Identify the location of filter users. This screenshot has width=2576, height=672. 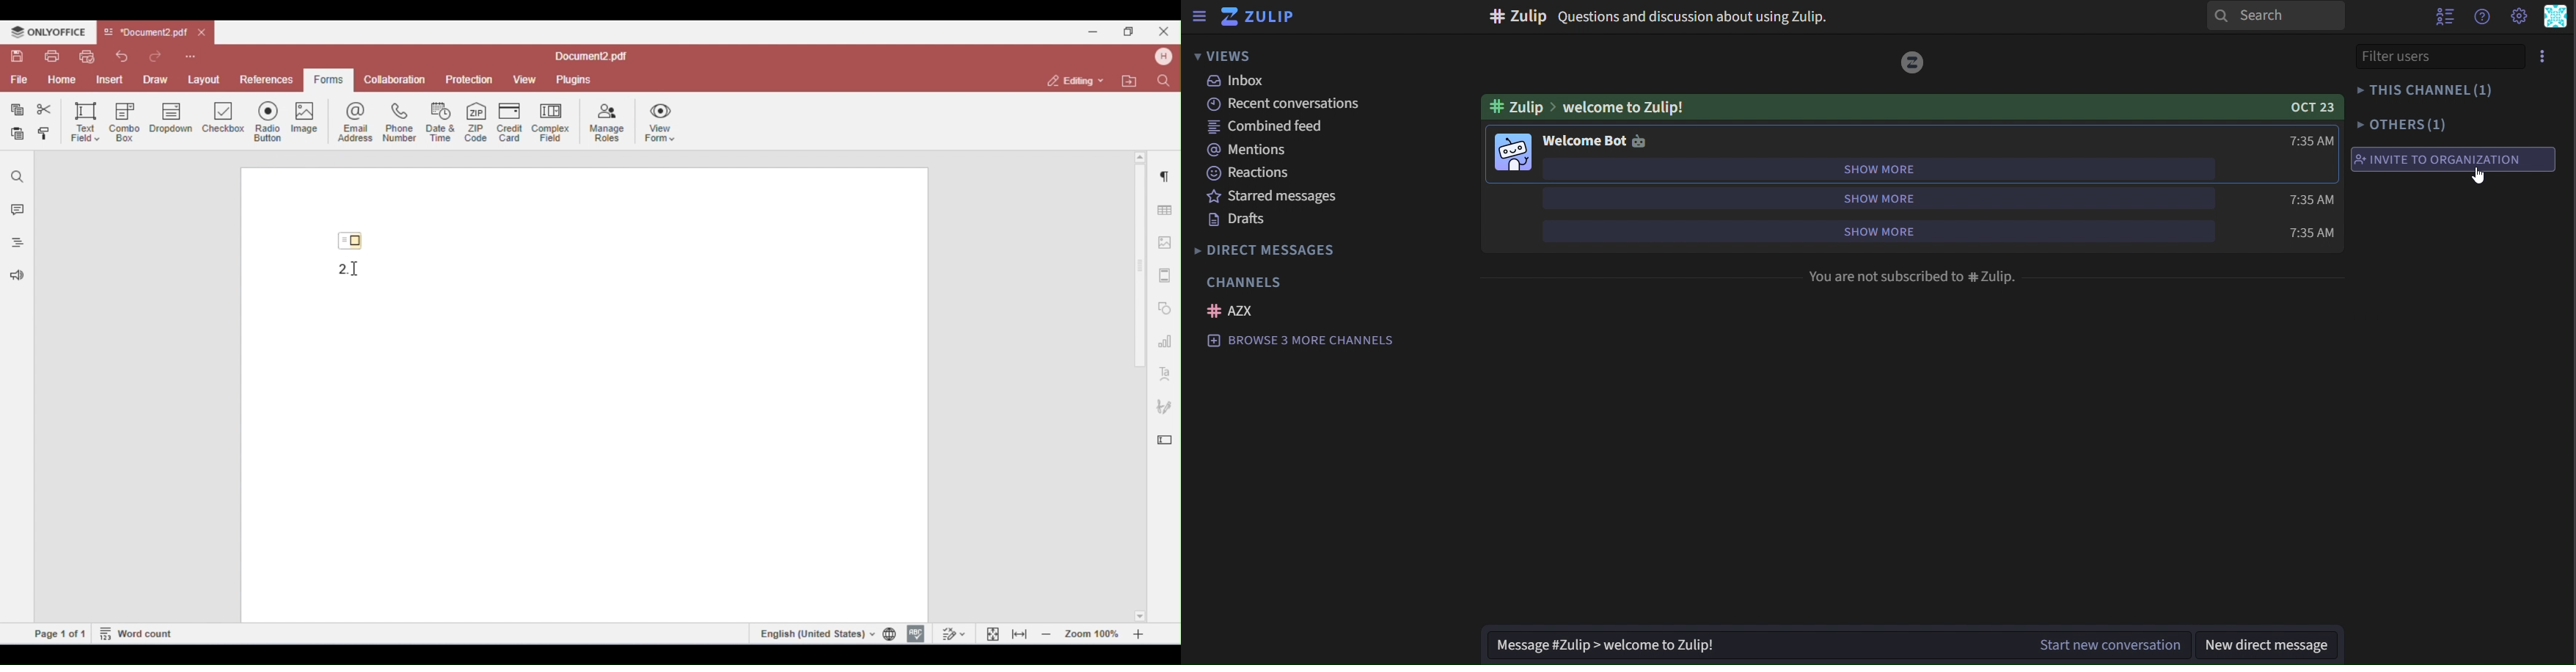
(2412, 56).